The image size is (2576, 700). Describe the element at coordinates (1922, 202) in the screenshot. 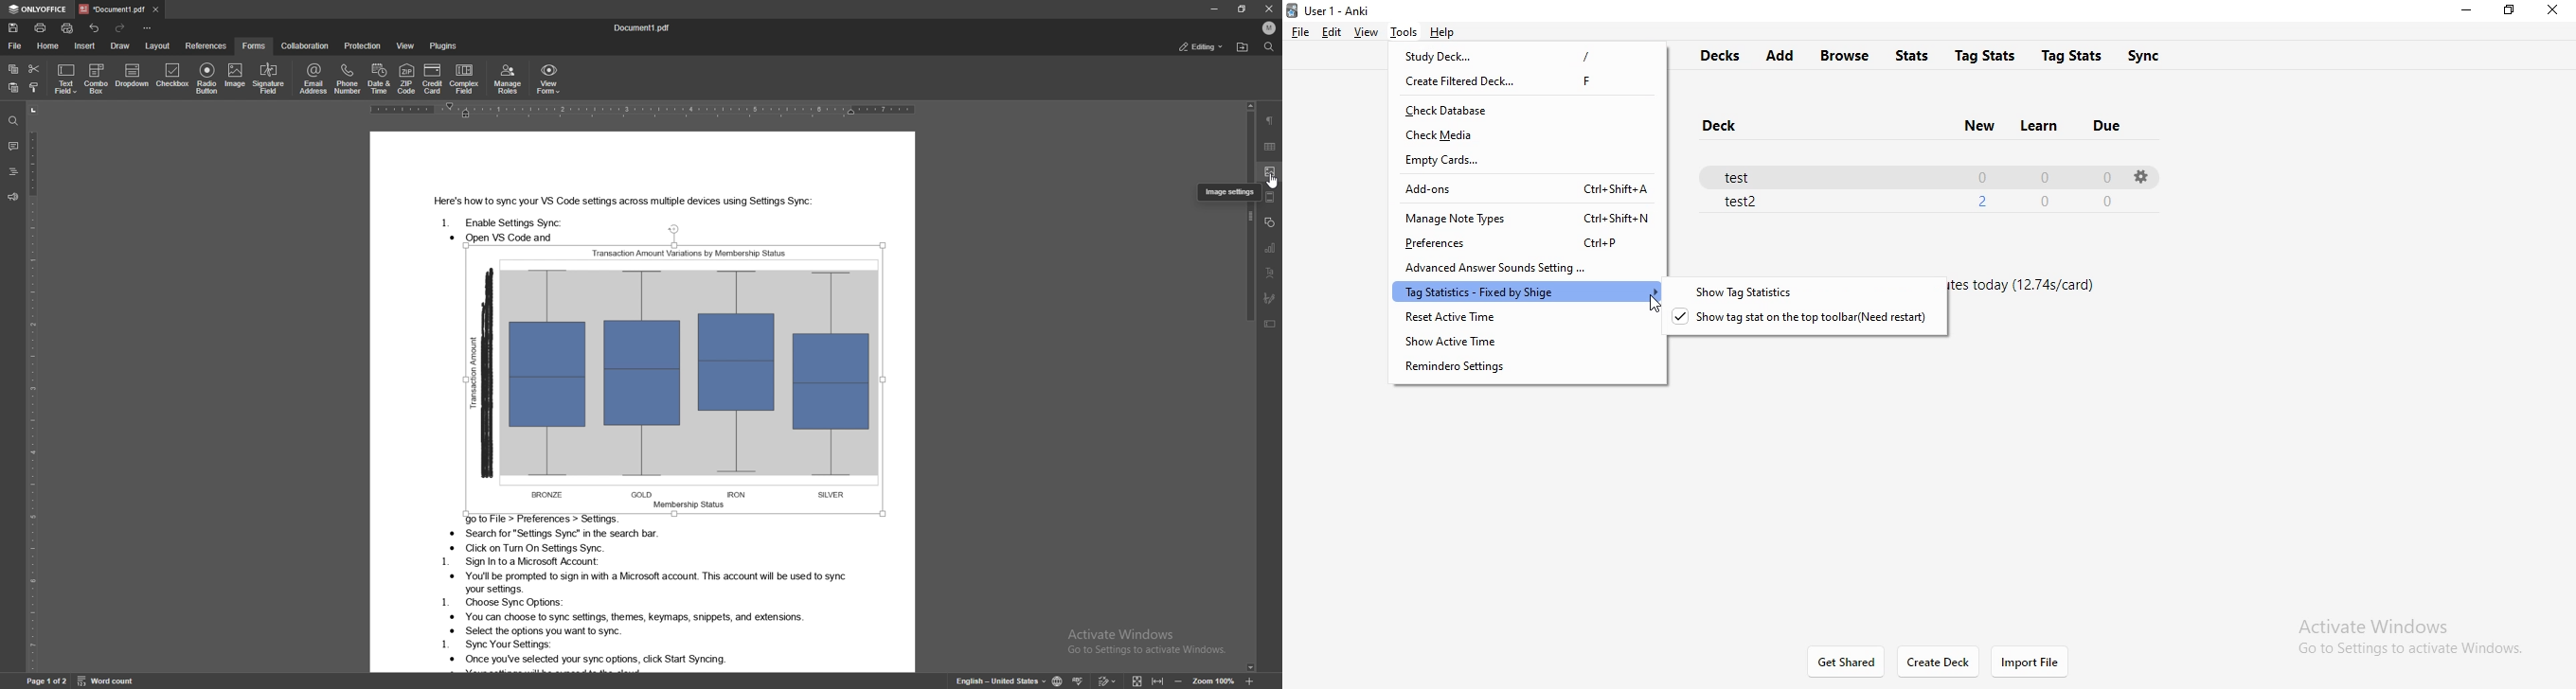

I see `test2` at that location.